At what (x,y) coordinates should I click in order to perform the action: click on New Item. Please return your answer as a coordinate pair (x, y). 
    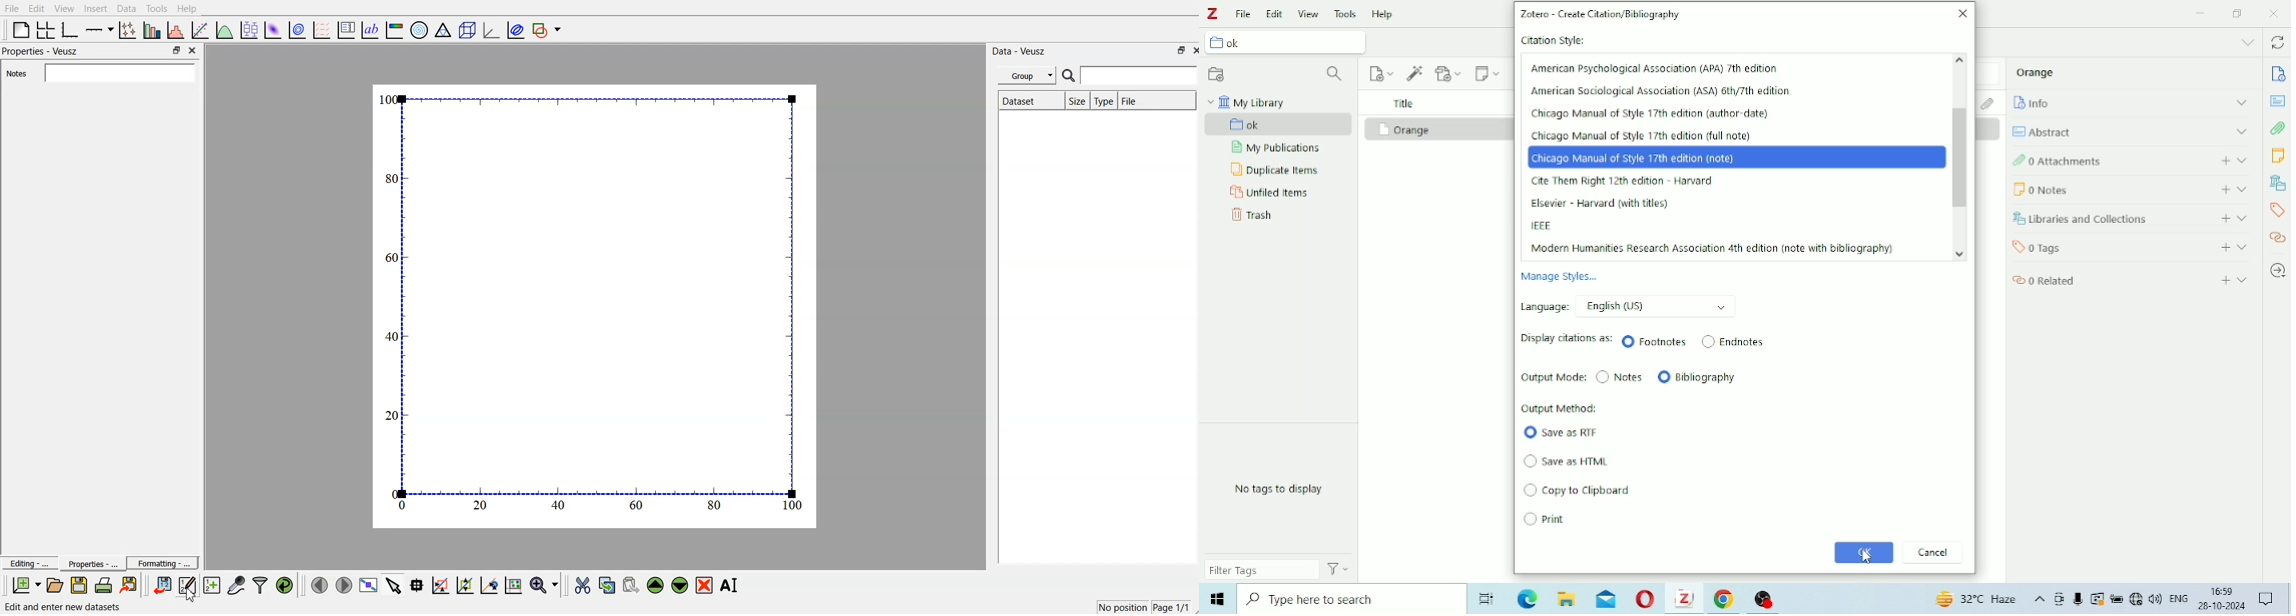
    Looking at the image, I should click on (1383, 73).